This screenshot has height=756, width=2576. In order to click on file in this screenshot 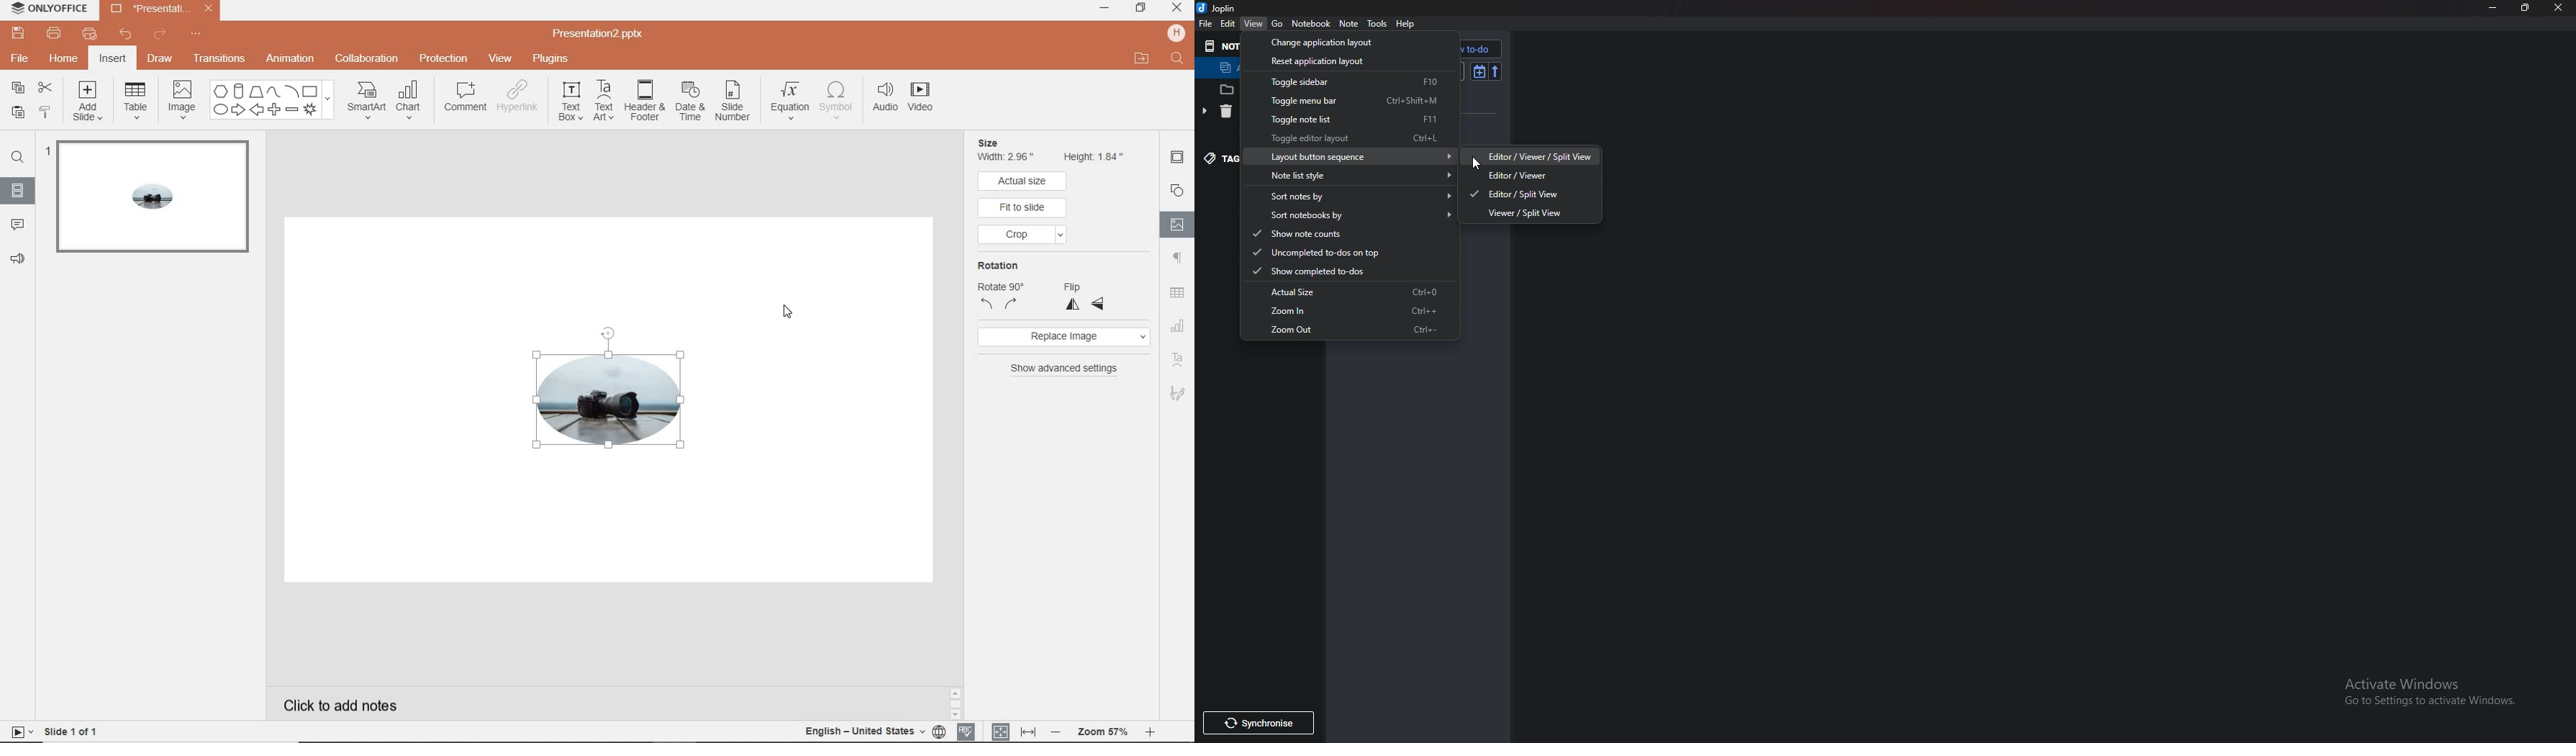, I will do `click(21, 60)`.